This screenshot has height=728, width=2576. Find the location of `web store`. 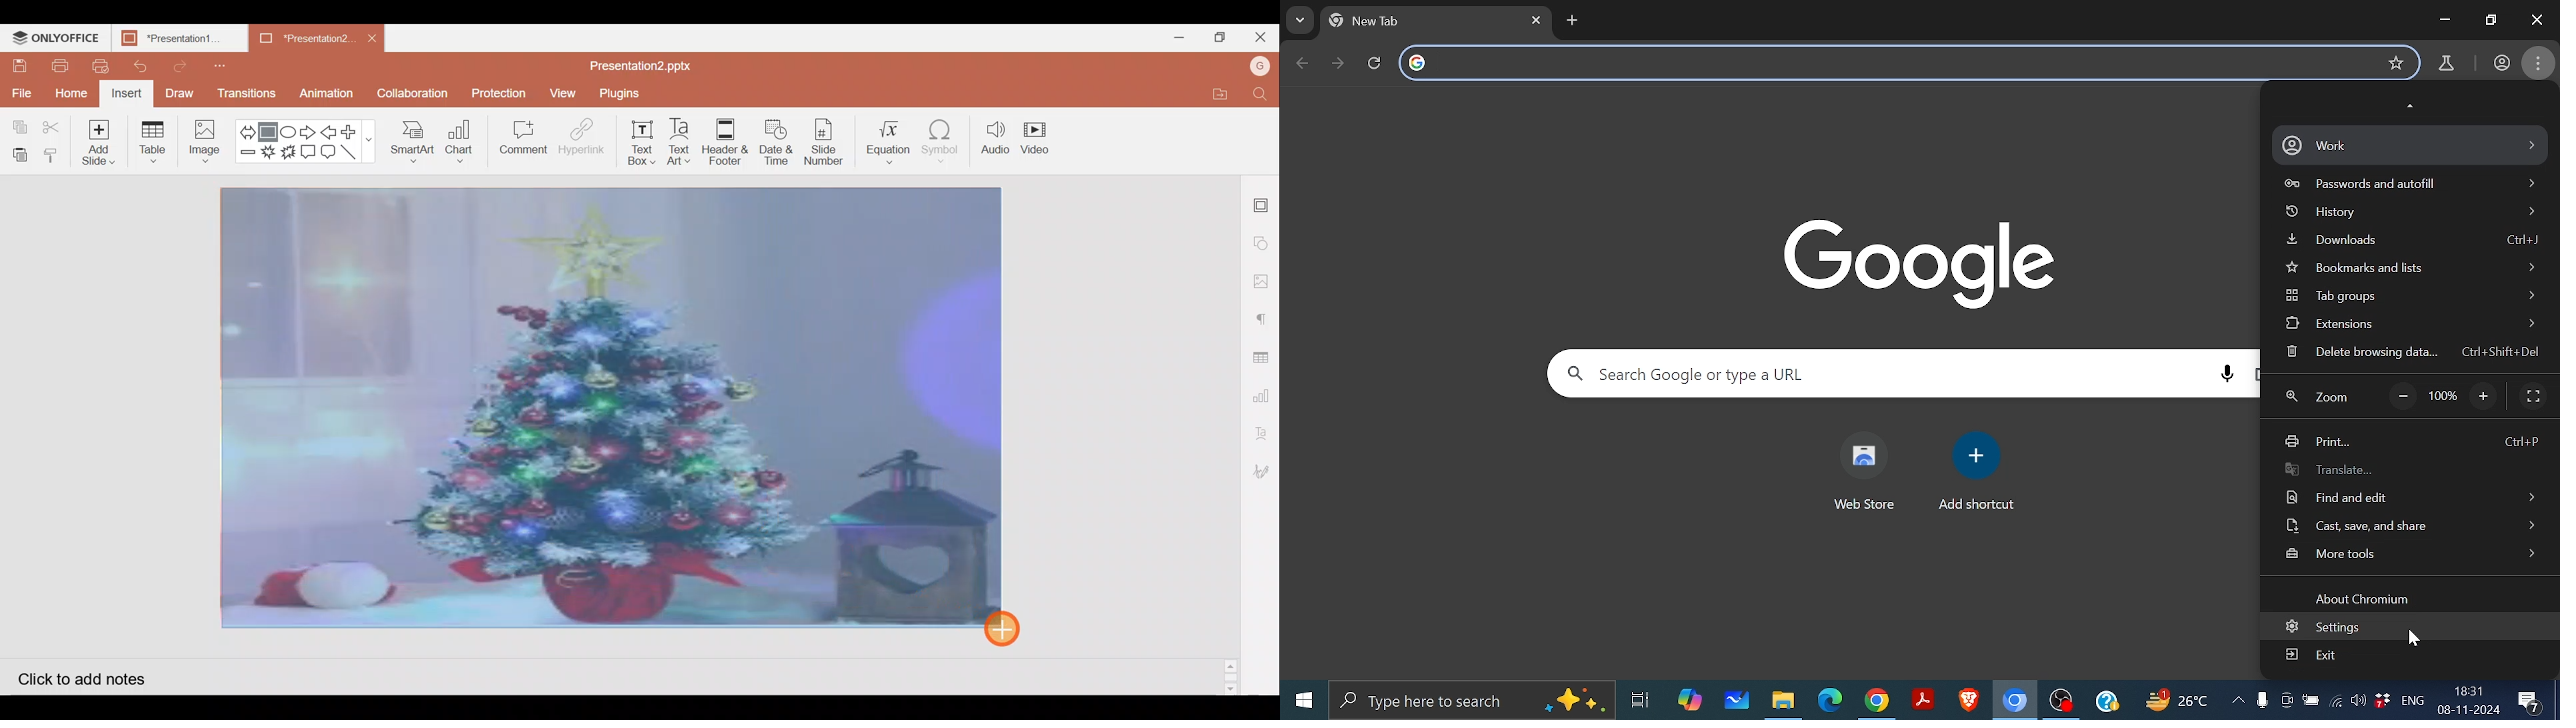

web store is located at coordinates (1861, 507).